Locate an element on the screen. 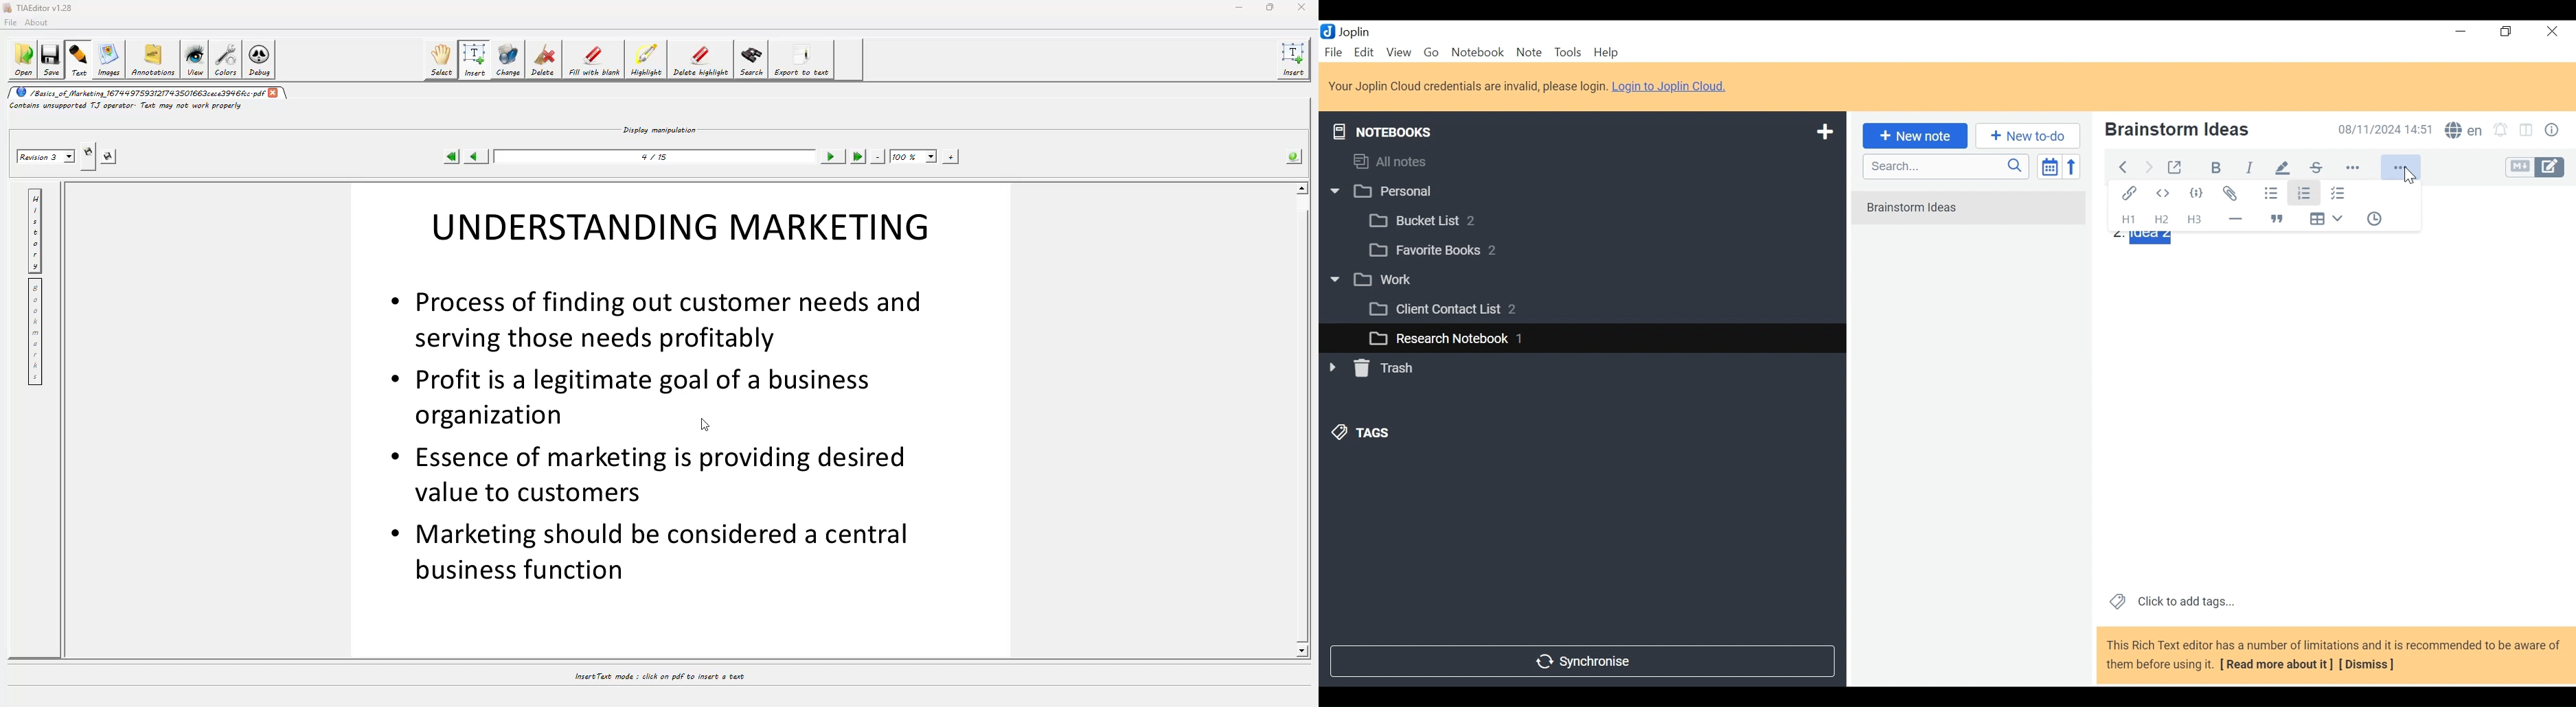 This screenshot has height=728, width=2576. Numbered List is located at coordinates (2302, 191).